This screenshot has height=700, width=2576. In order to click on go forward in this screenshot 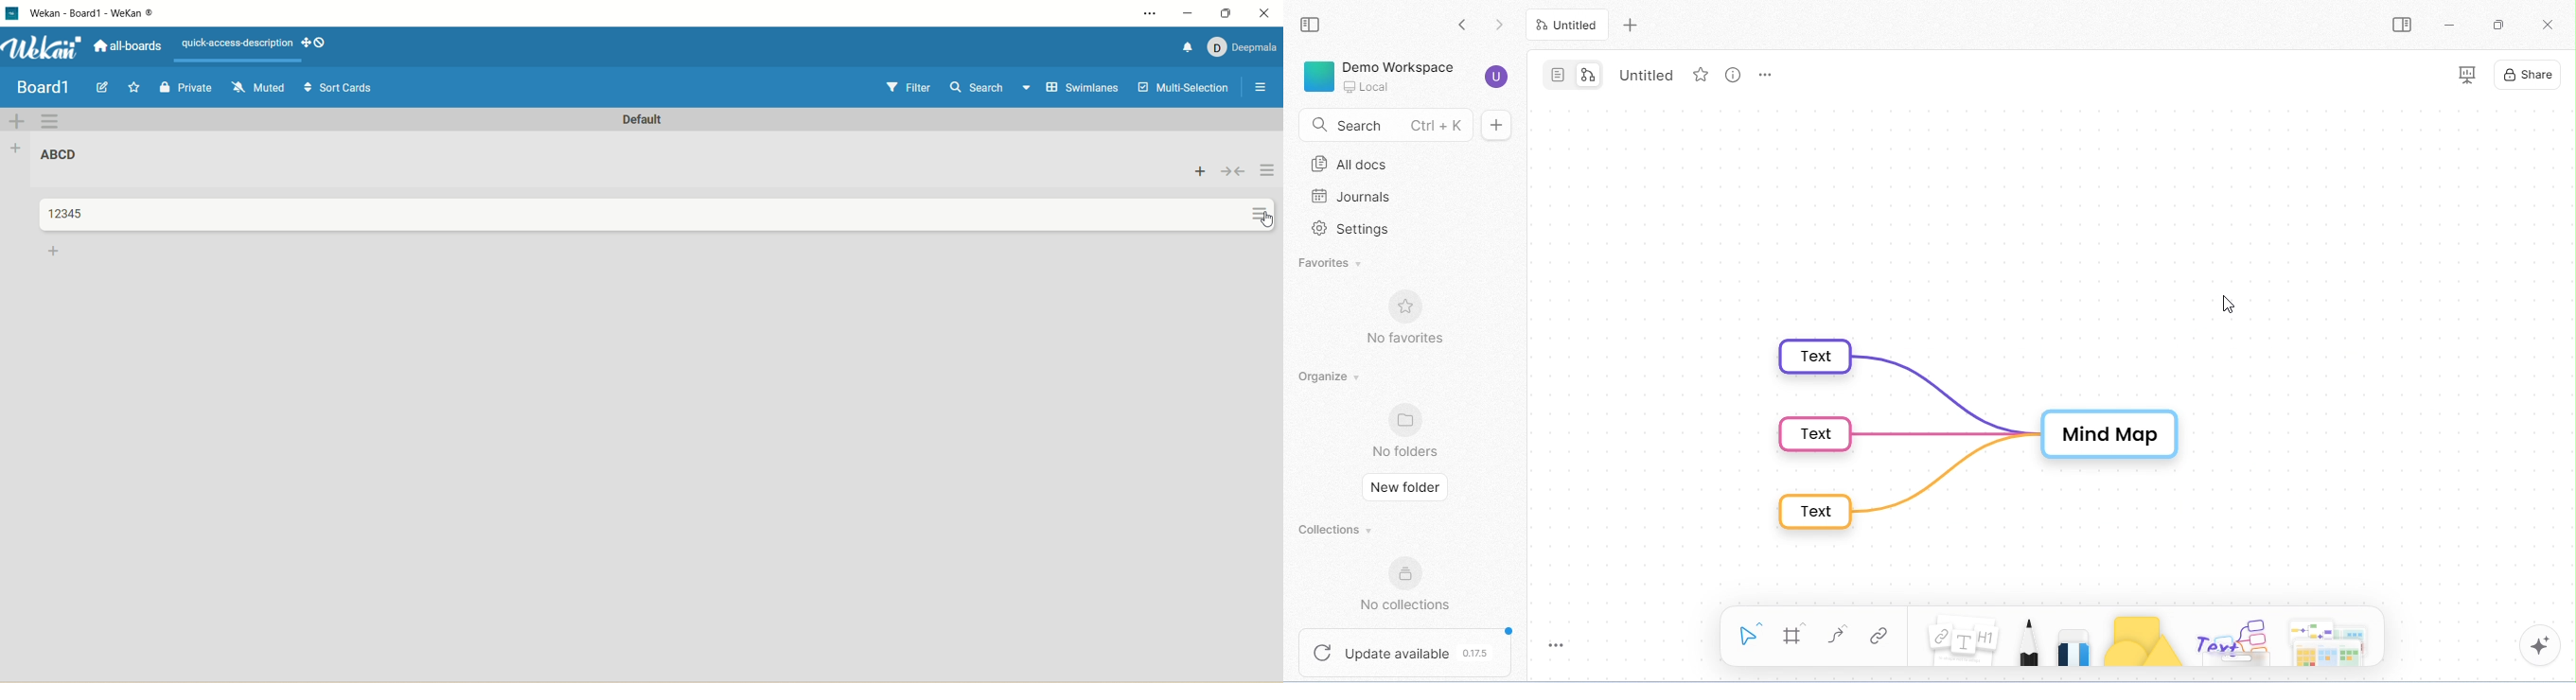, I will do `click(1501, 23)`.